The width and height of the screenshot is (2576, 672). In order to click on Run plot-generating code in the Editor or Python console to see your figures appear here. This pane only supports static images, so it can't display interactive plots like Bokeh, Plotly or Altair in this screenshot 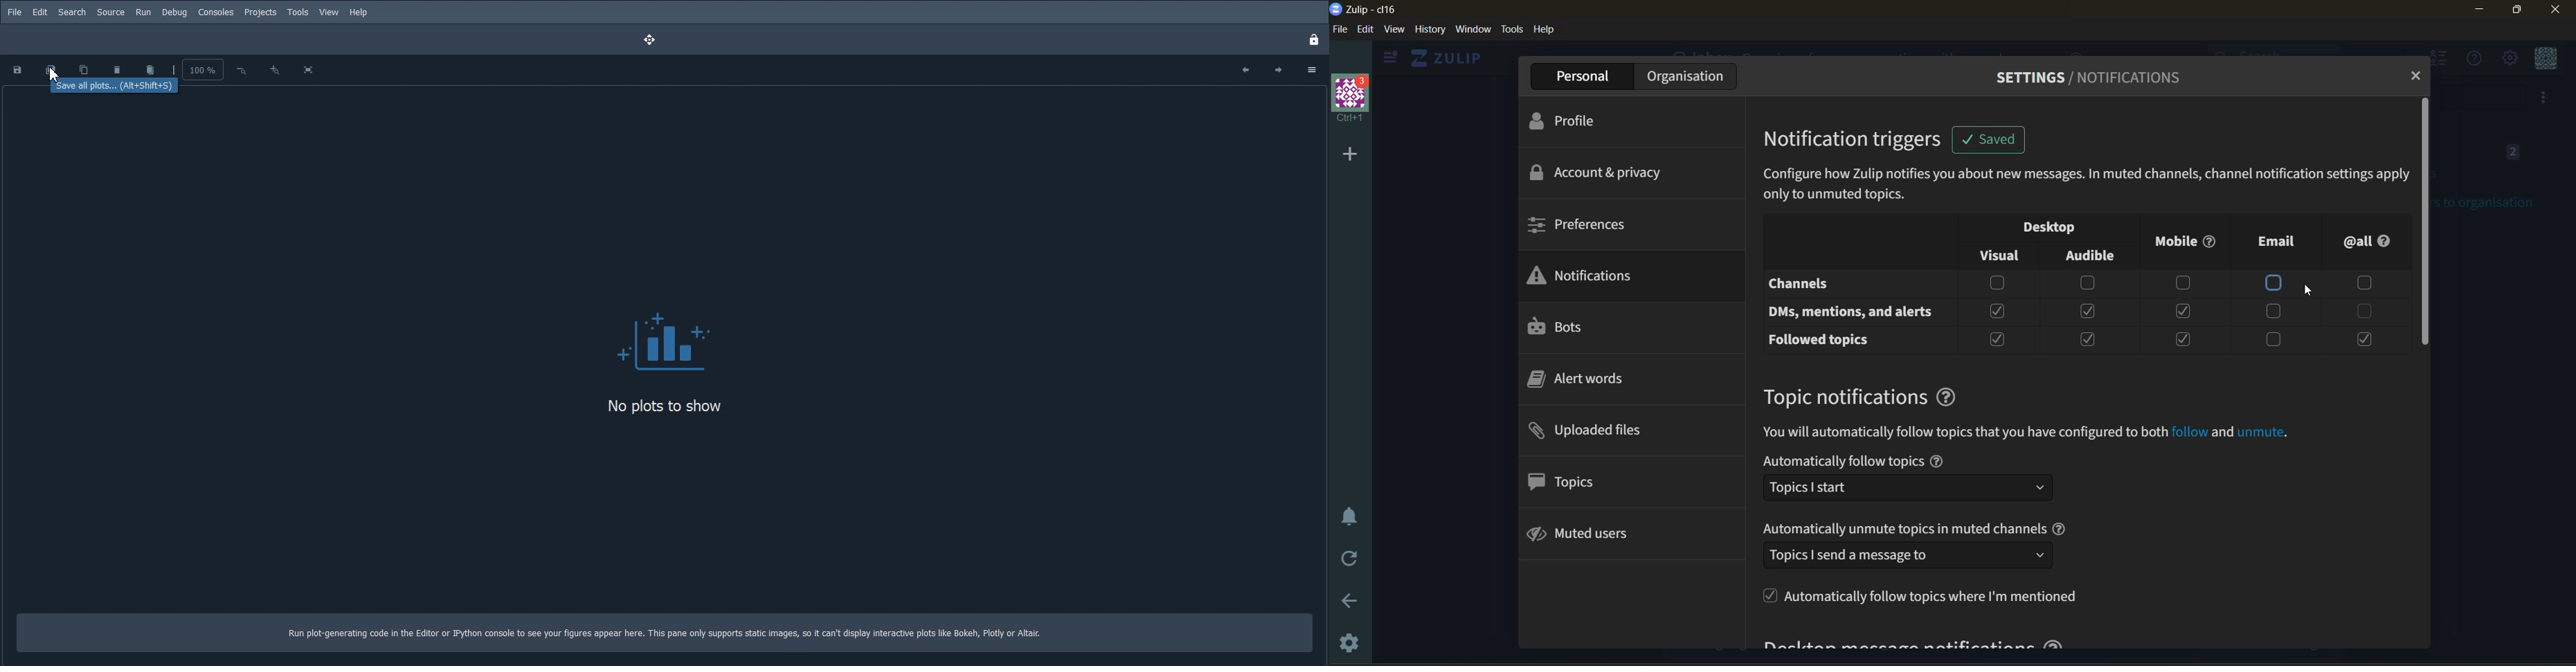, I will do `click(655, 634)`.